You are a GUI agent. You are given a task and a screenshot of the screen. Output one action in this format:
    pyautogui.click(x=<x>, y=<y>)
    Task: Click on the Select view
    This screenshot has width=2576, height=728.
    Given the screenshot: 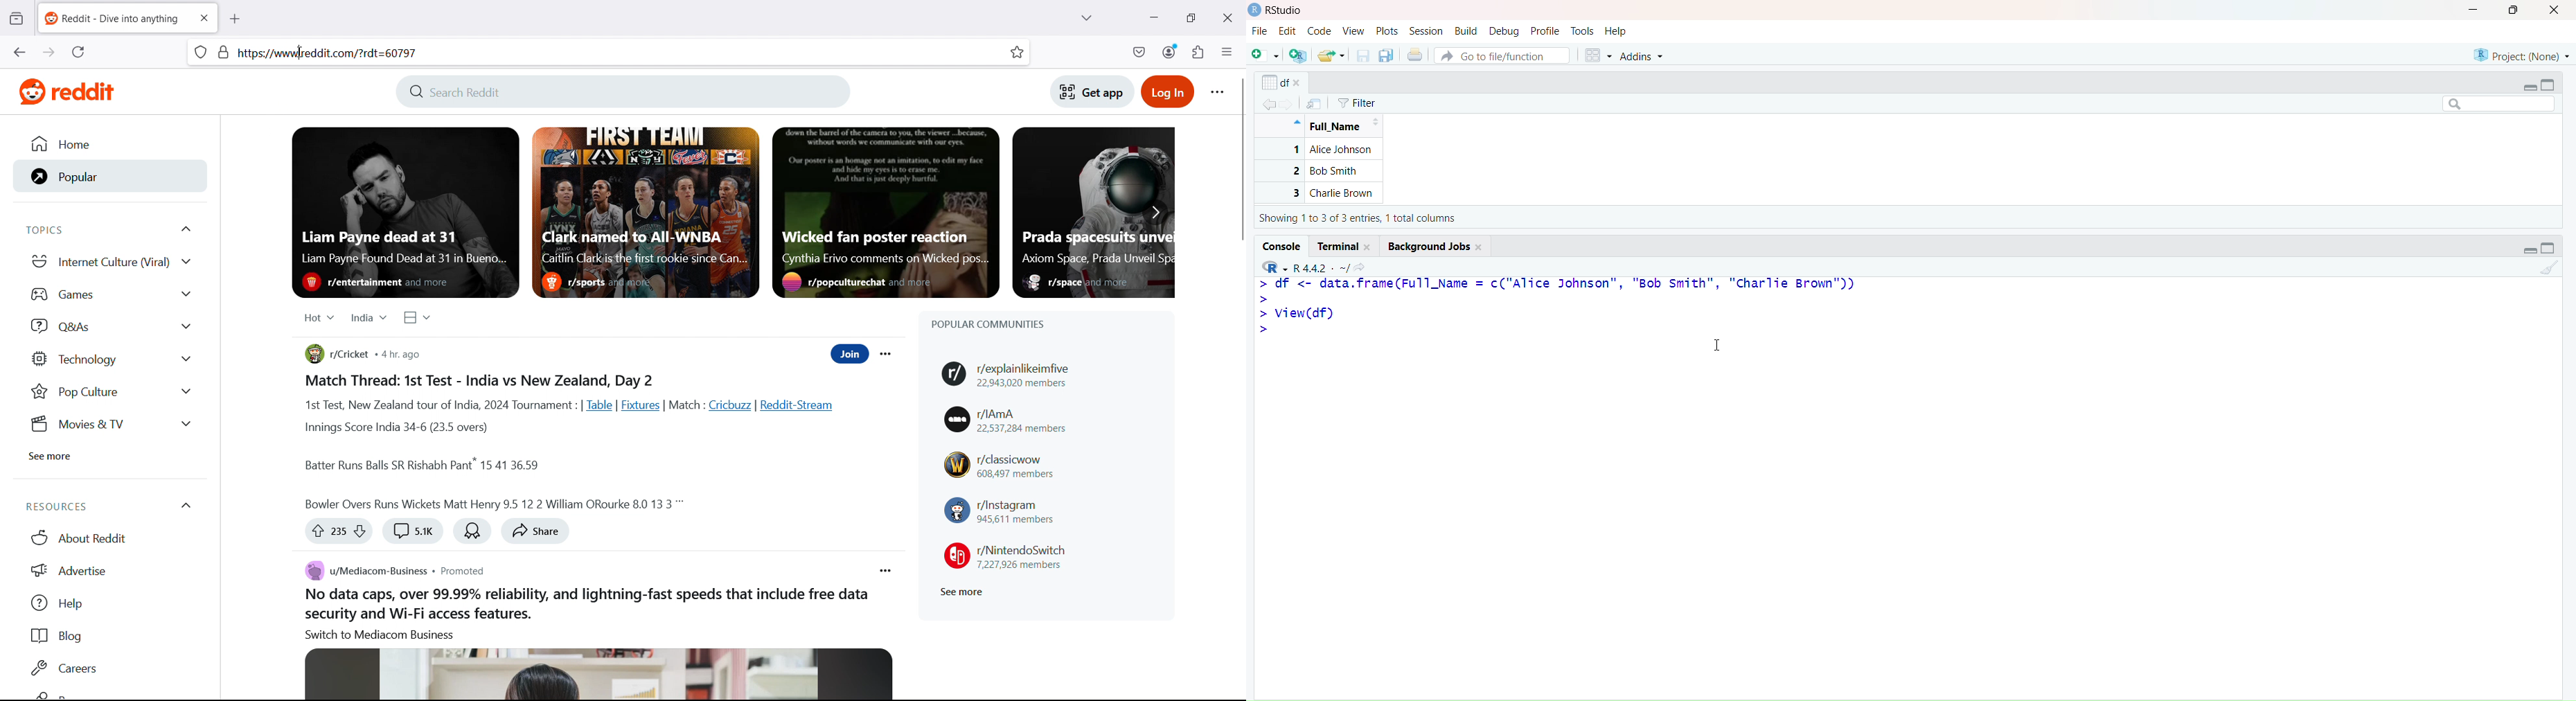 What is the action you would take?
    pyautogui.click(x=418, y=317)
    